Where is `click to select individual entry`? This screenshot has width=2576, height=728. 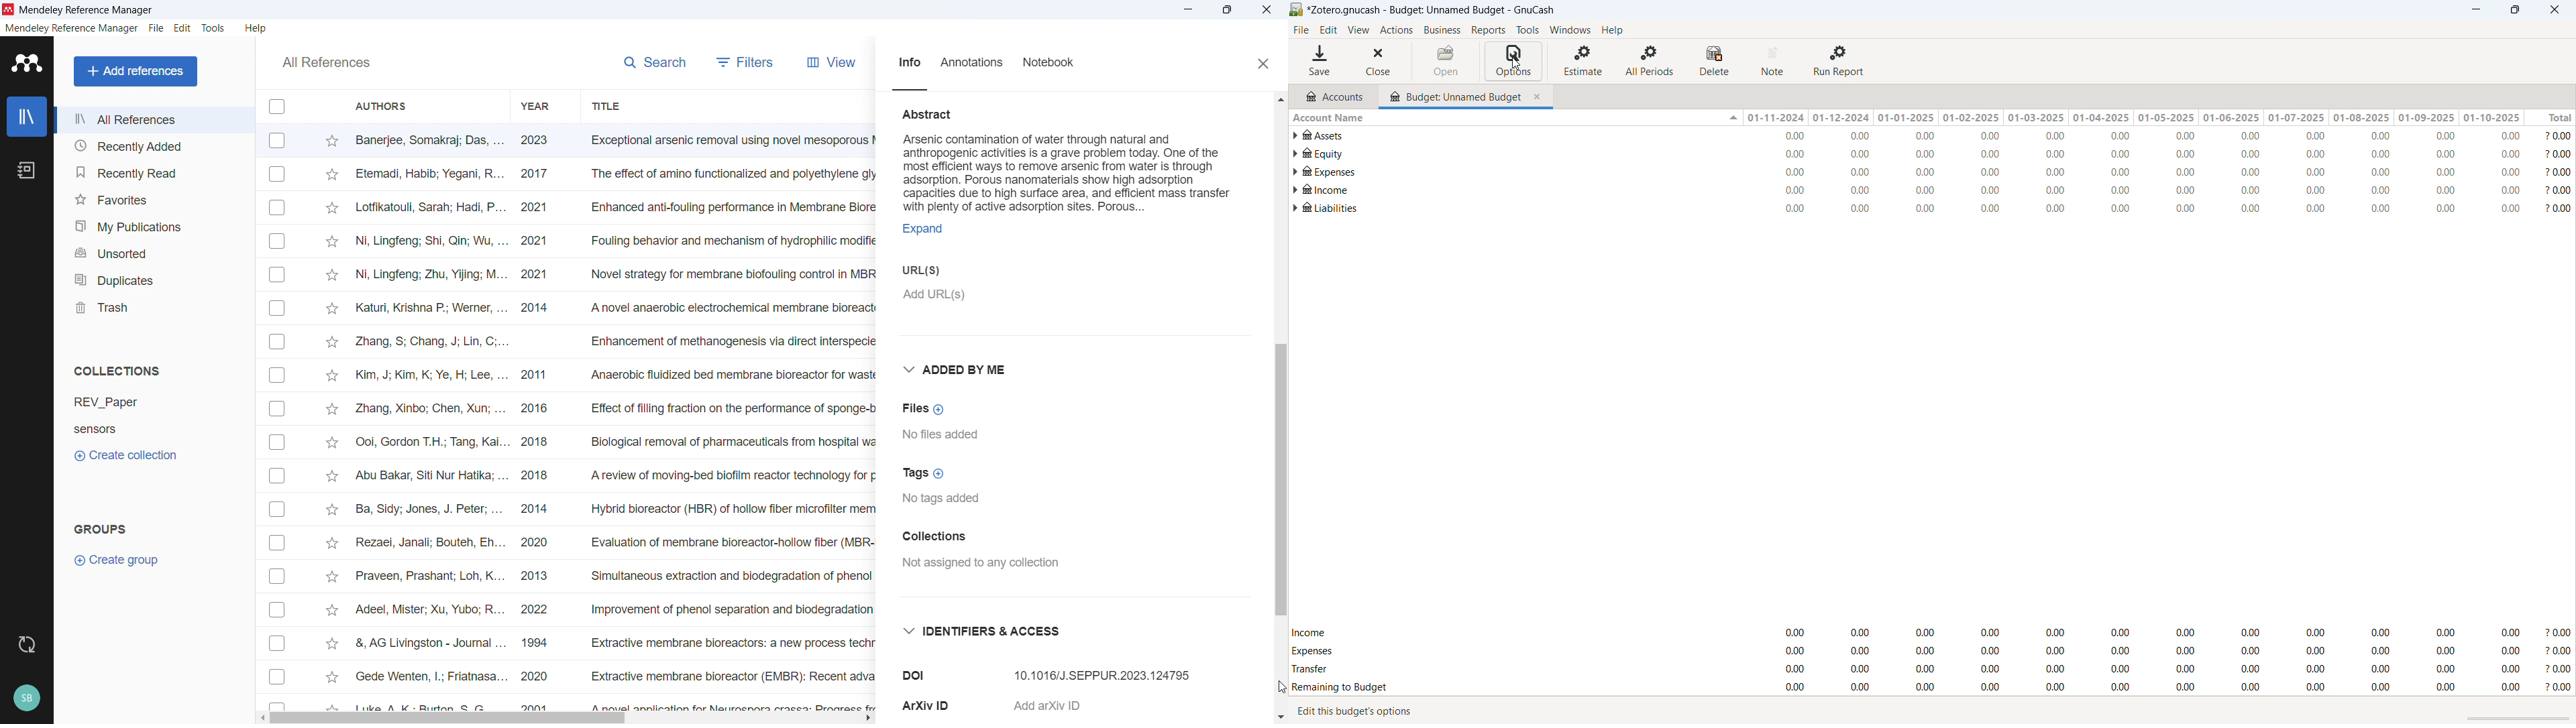
click to select individual entry is located at coordinates (279, 511).